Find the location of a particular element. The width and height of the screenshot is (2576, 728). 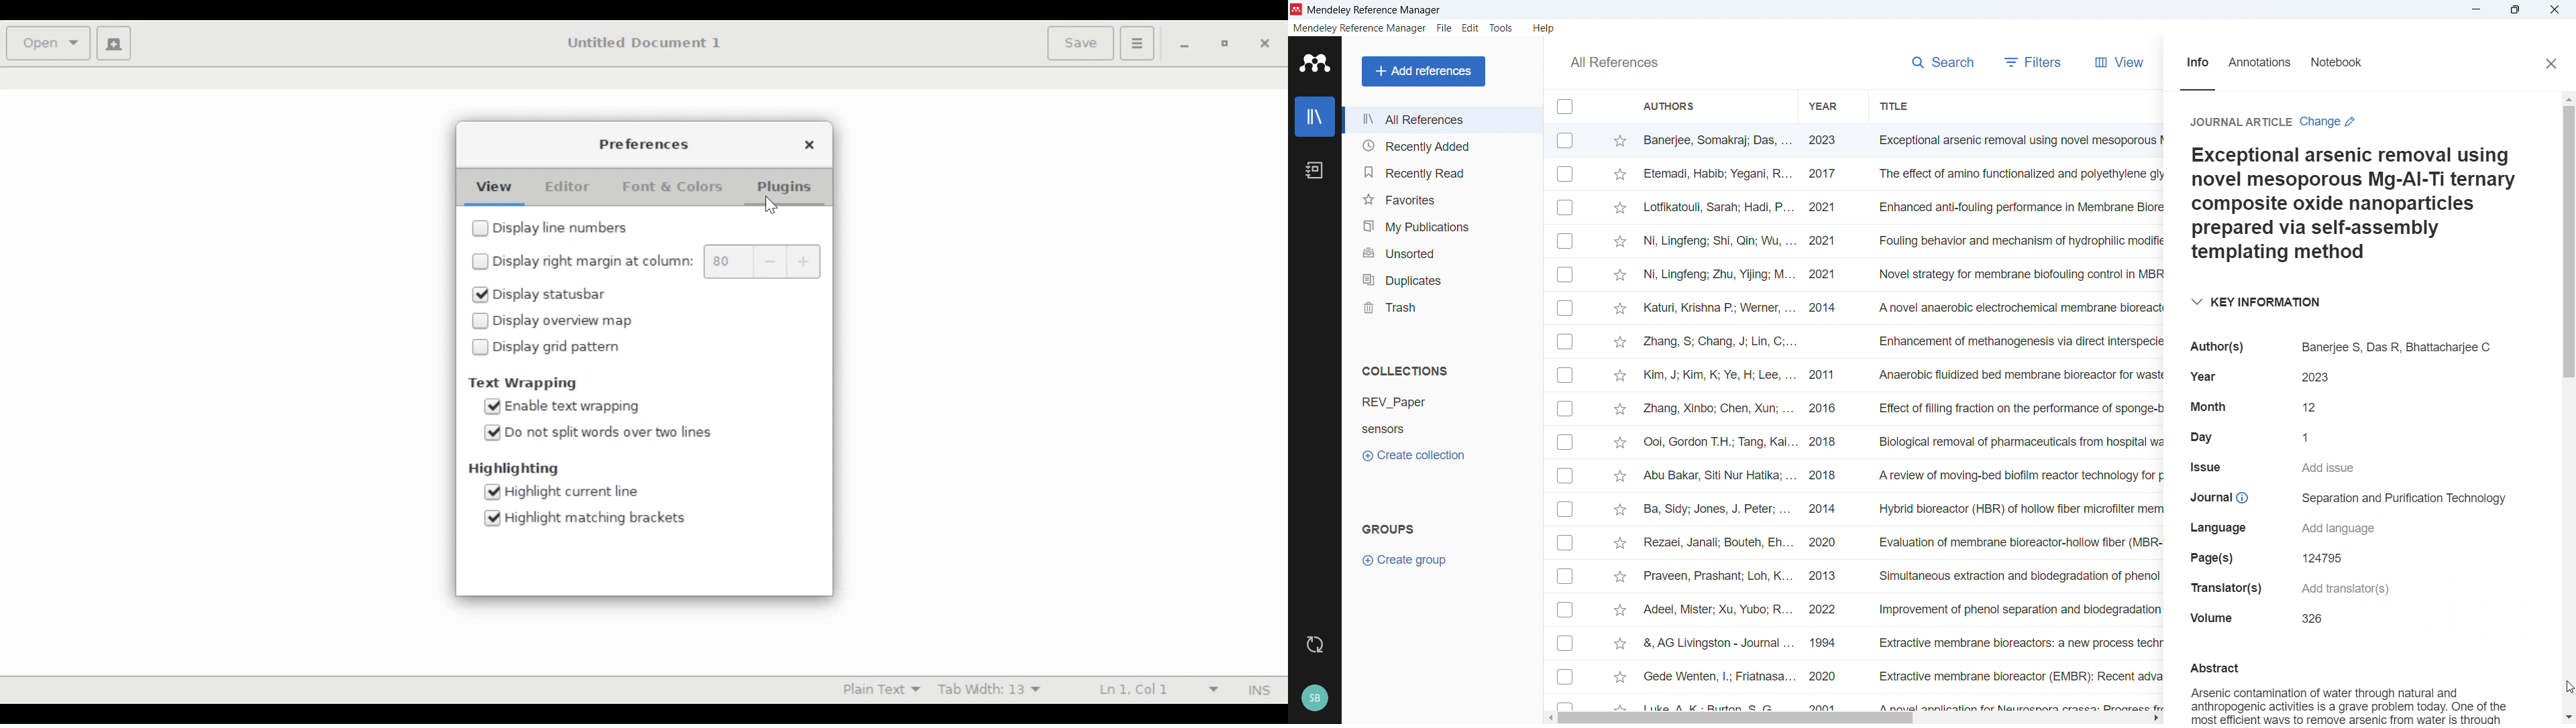

add references is located at coordinates (1424, 71).